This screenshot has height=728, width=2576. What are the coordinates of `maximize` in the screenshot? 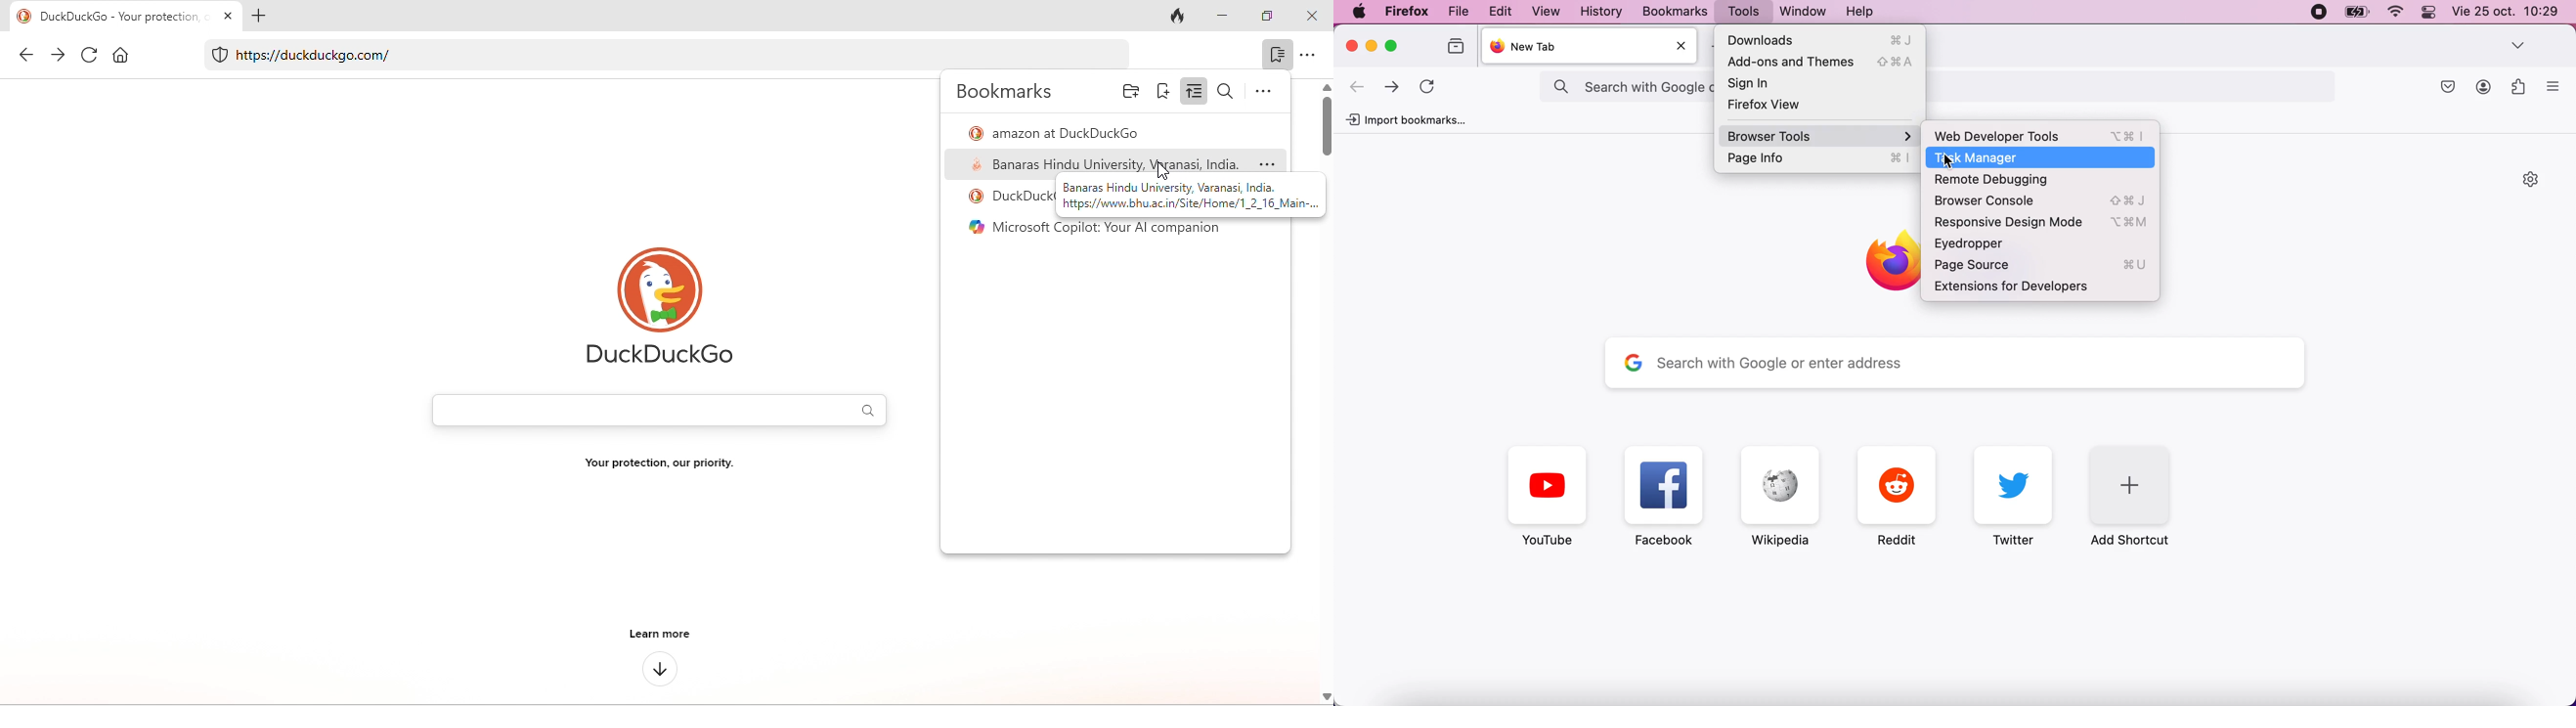 It's located at (1268, 17).